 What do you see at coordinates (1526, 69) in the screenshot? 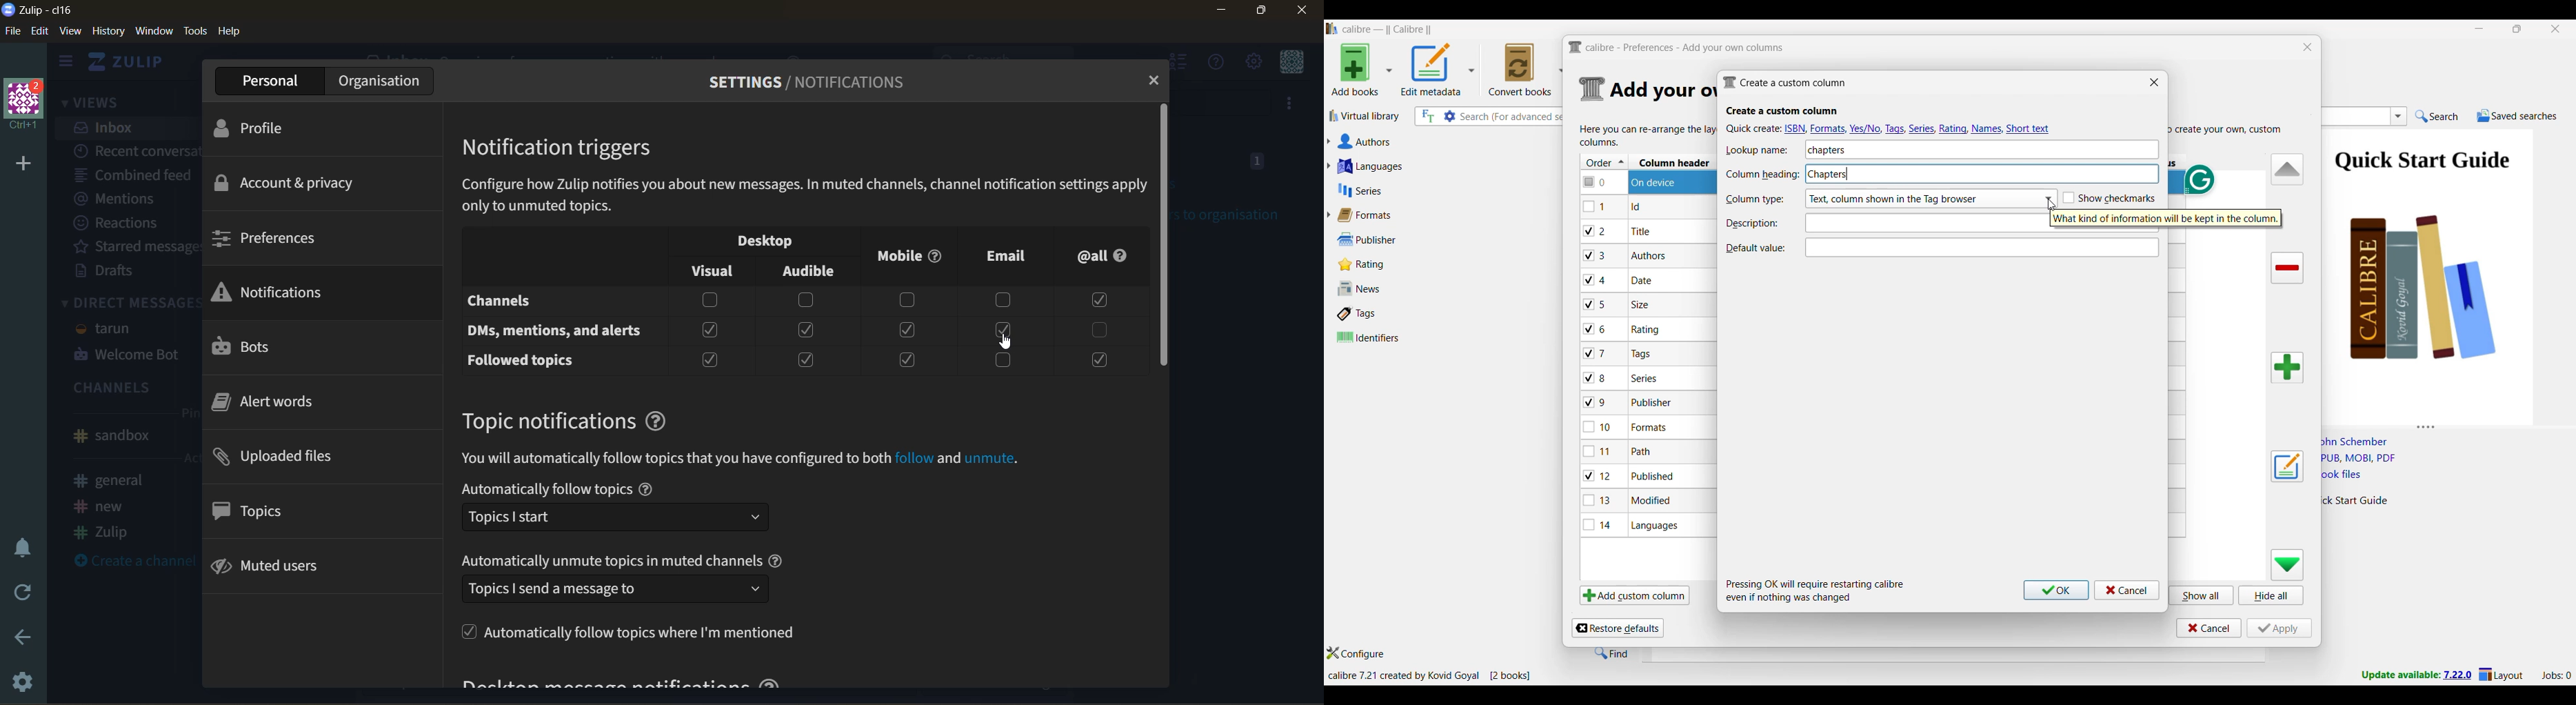
I see `Convert books options` at bounding box center [1526, 69].